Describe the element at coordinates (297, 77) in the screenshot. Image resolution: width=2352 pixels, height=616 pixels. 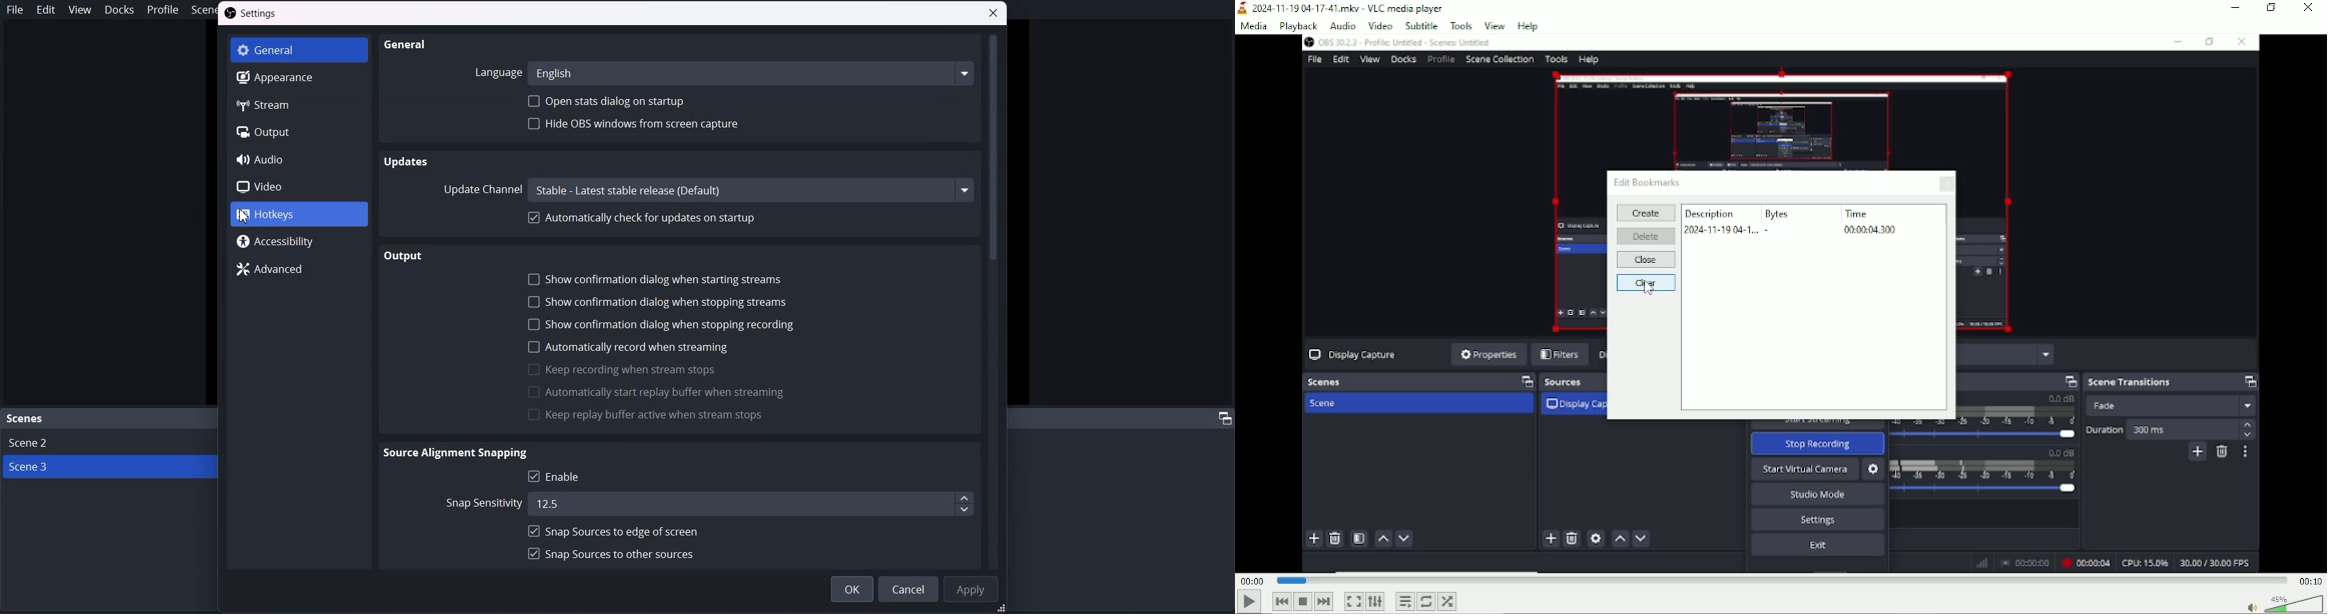
I see `Apperance` at that location.